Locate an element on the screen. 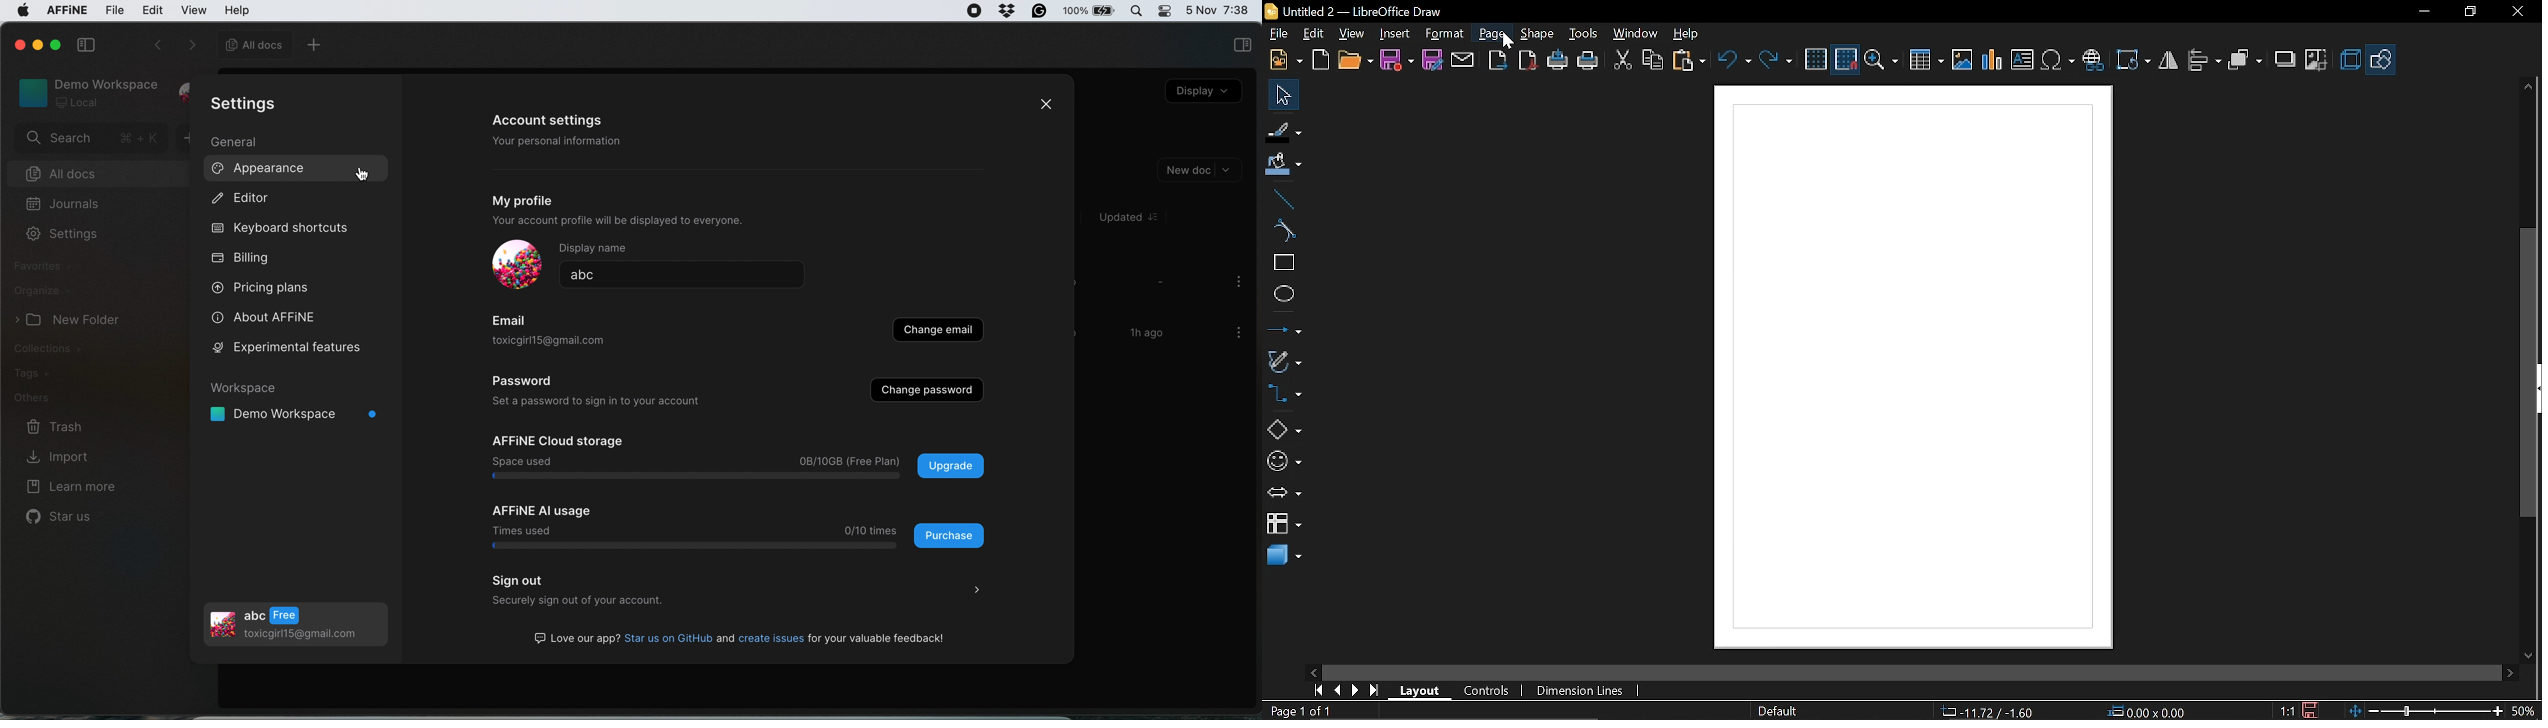  Vertical scrollbar is located at coordinates (2533, 373).